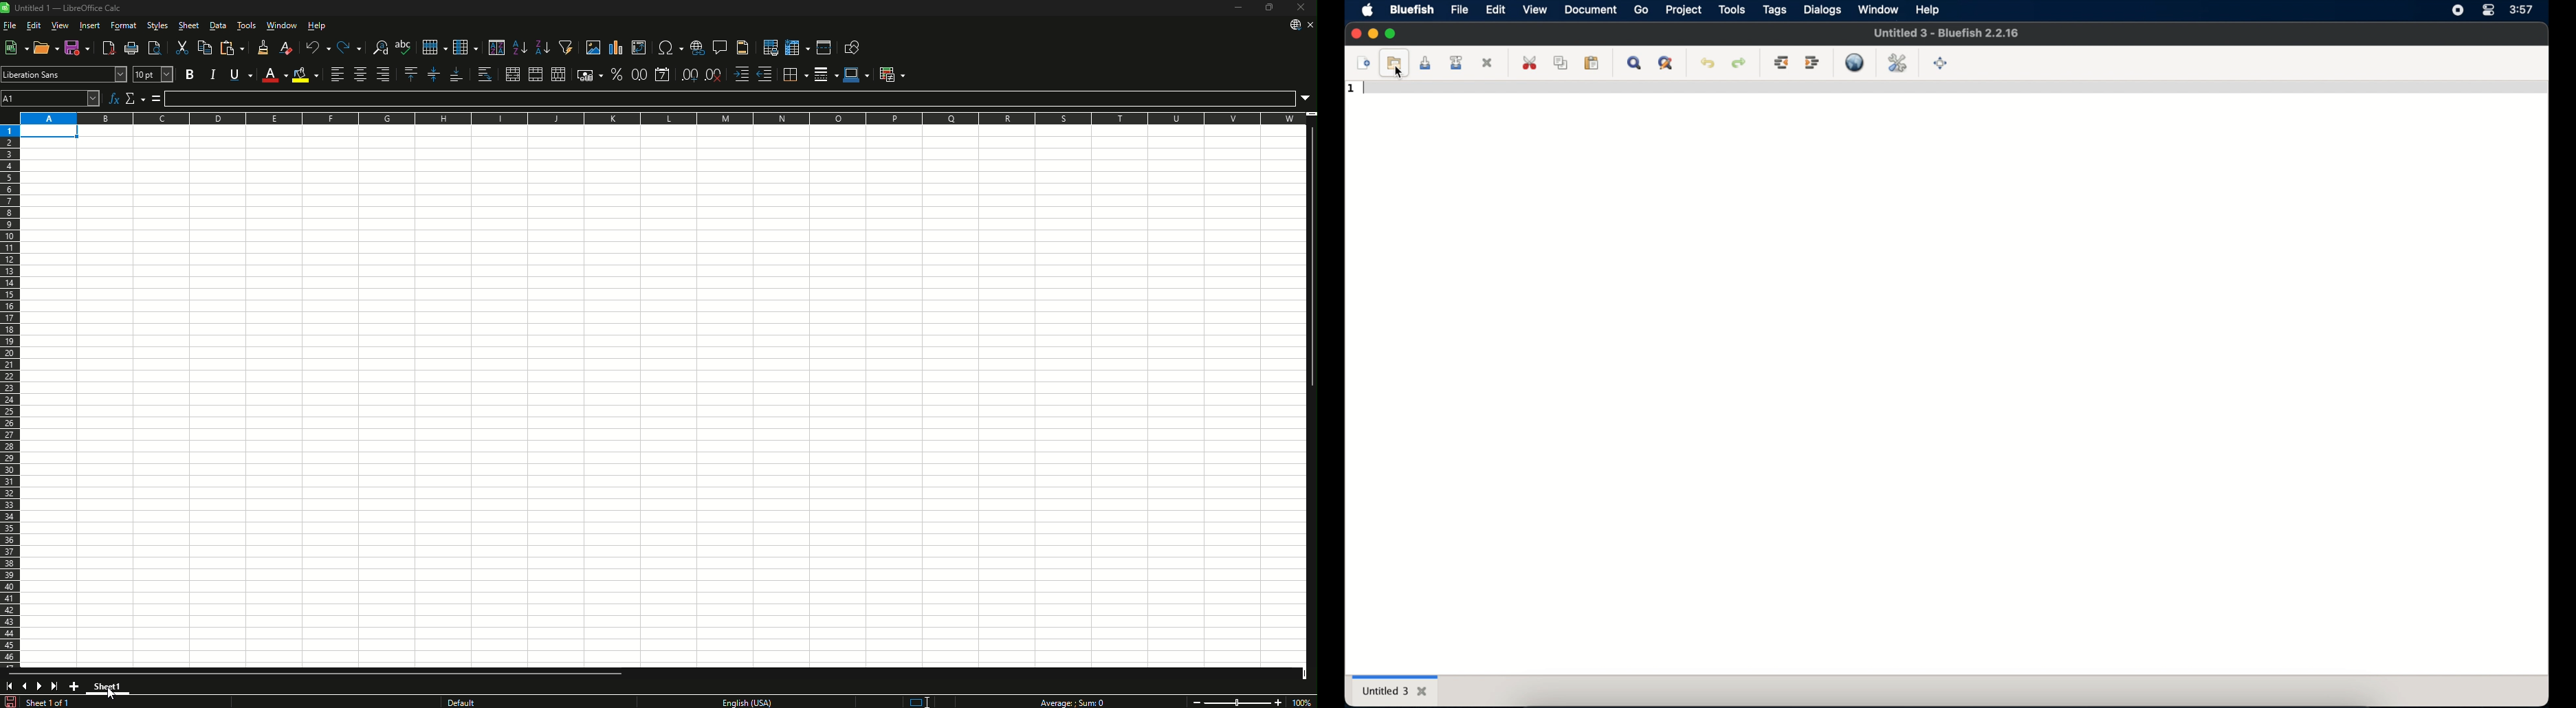  I want to click on Format as Currency, so click(590, 74).